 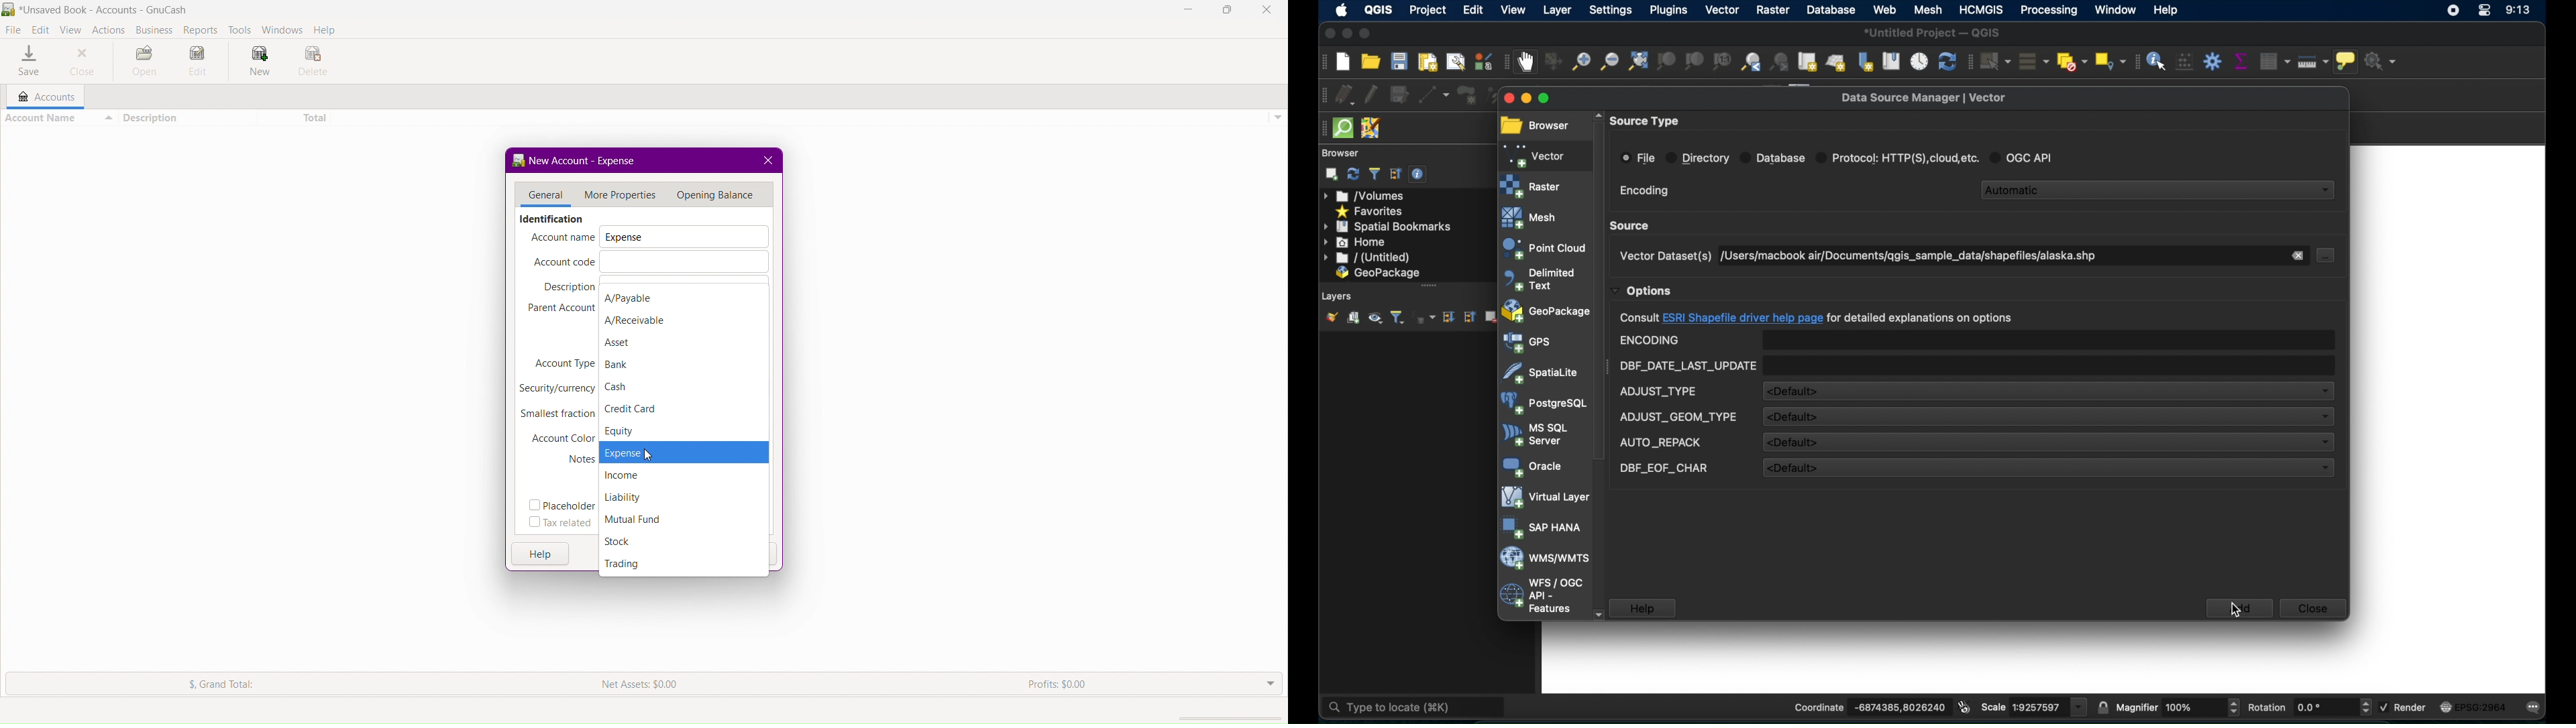 What do you see at coordinates (2453, 9) in the screenshot?
I see `screen recorder icon` at bounding box center [2453, 9].